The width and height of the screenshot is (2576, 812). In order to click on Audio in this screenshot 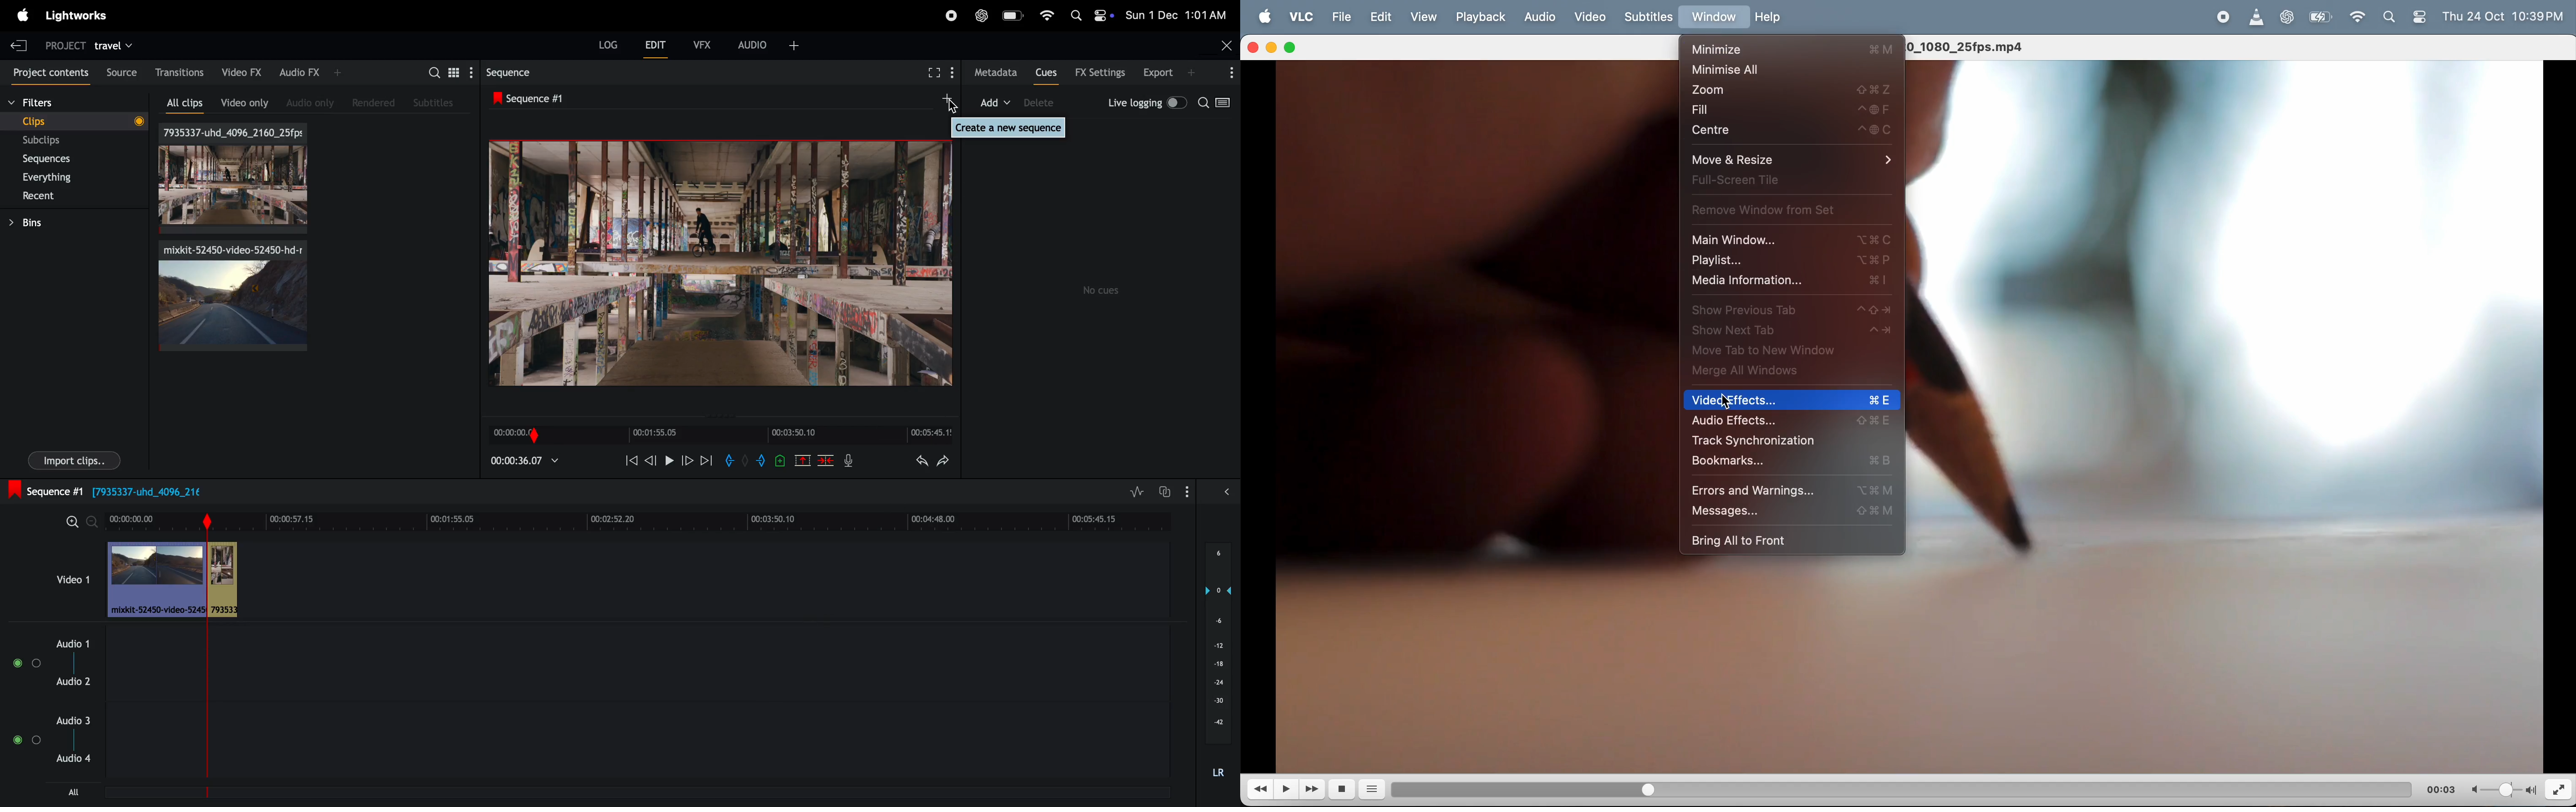, I will do `click(26, 738)`.